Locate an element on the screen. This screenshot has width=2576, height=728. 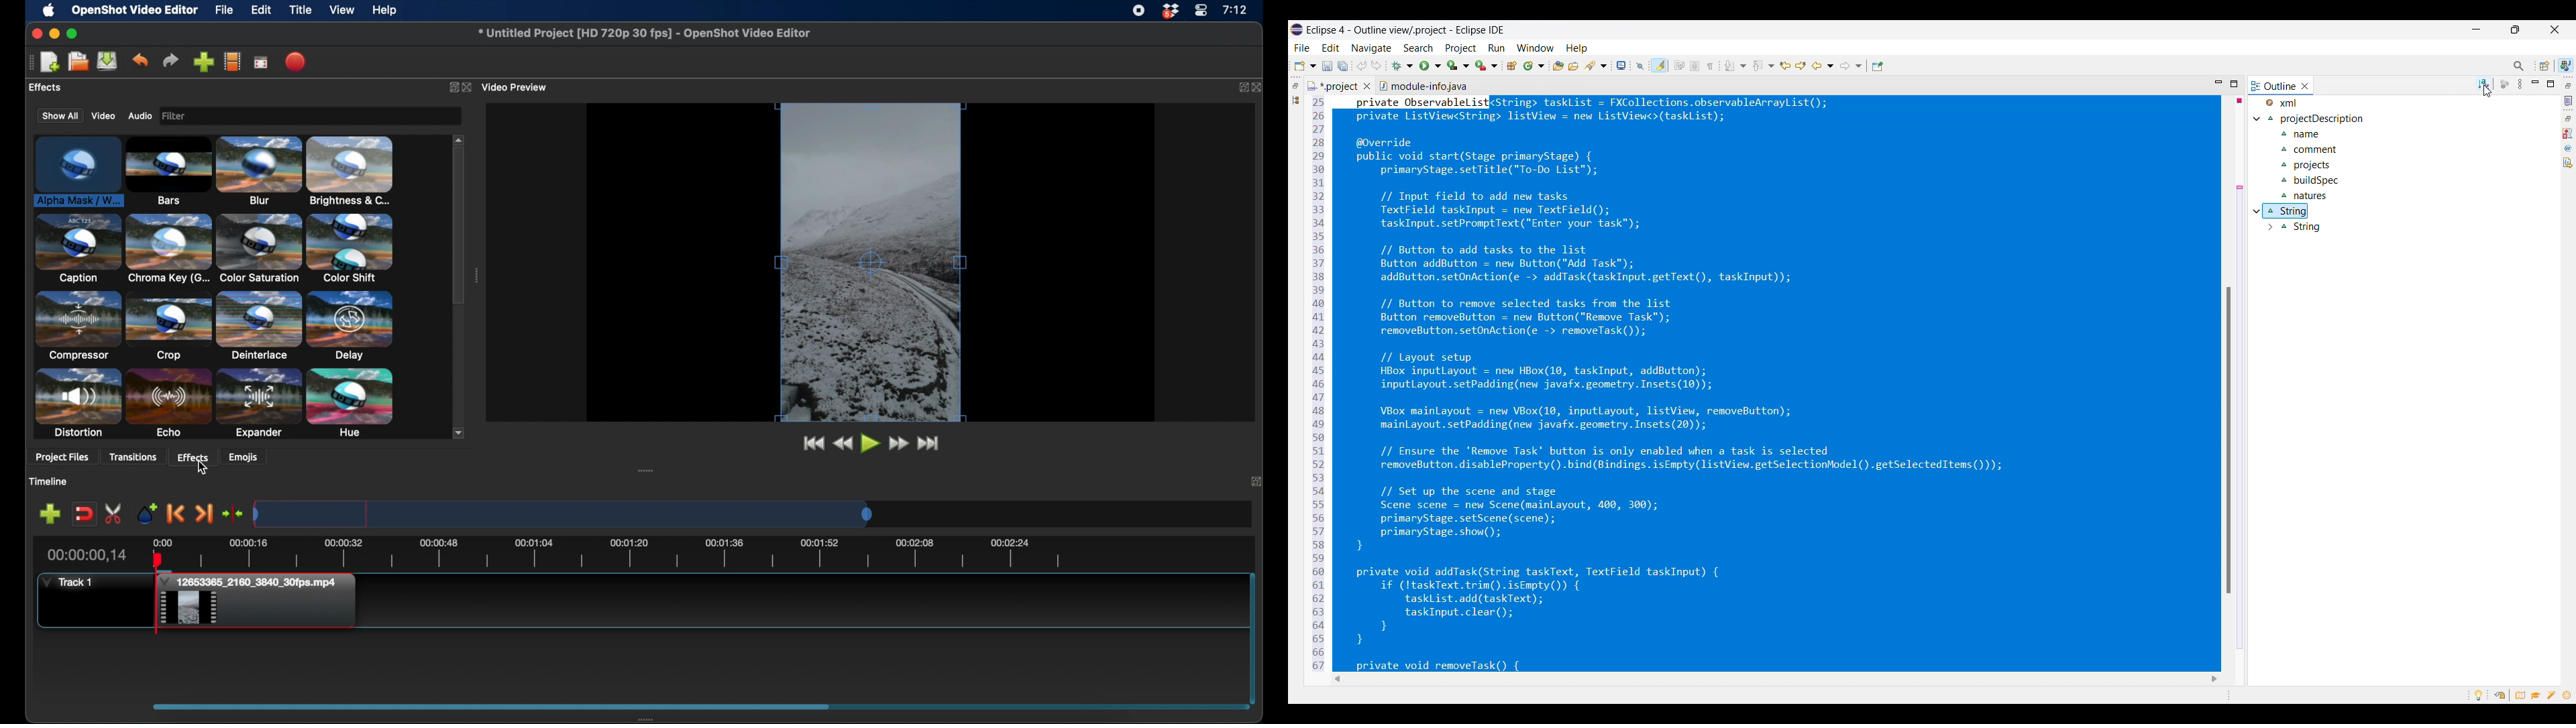
New Java package is located at coordinates (1511, 66).